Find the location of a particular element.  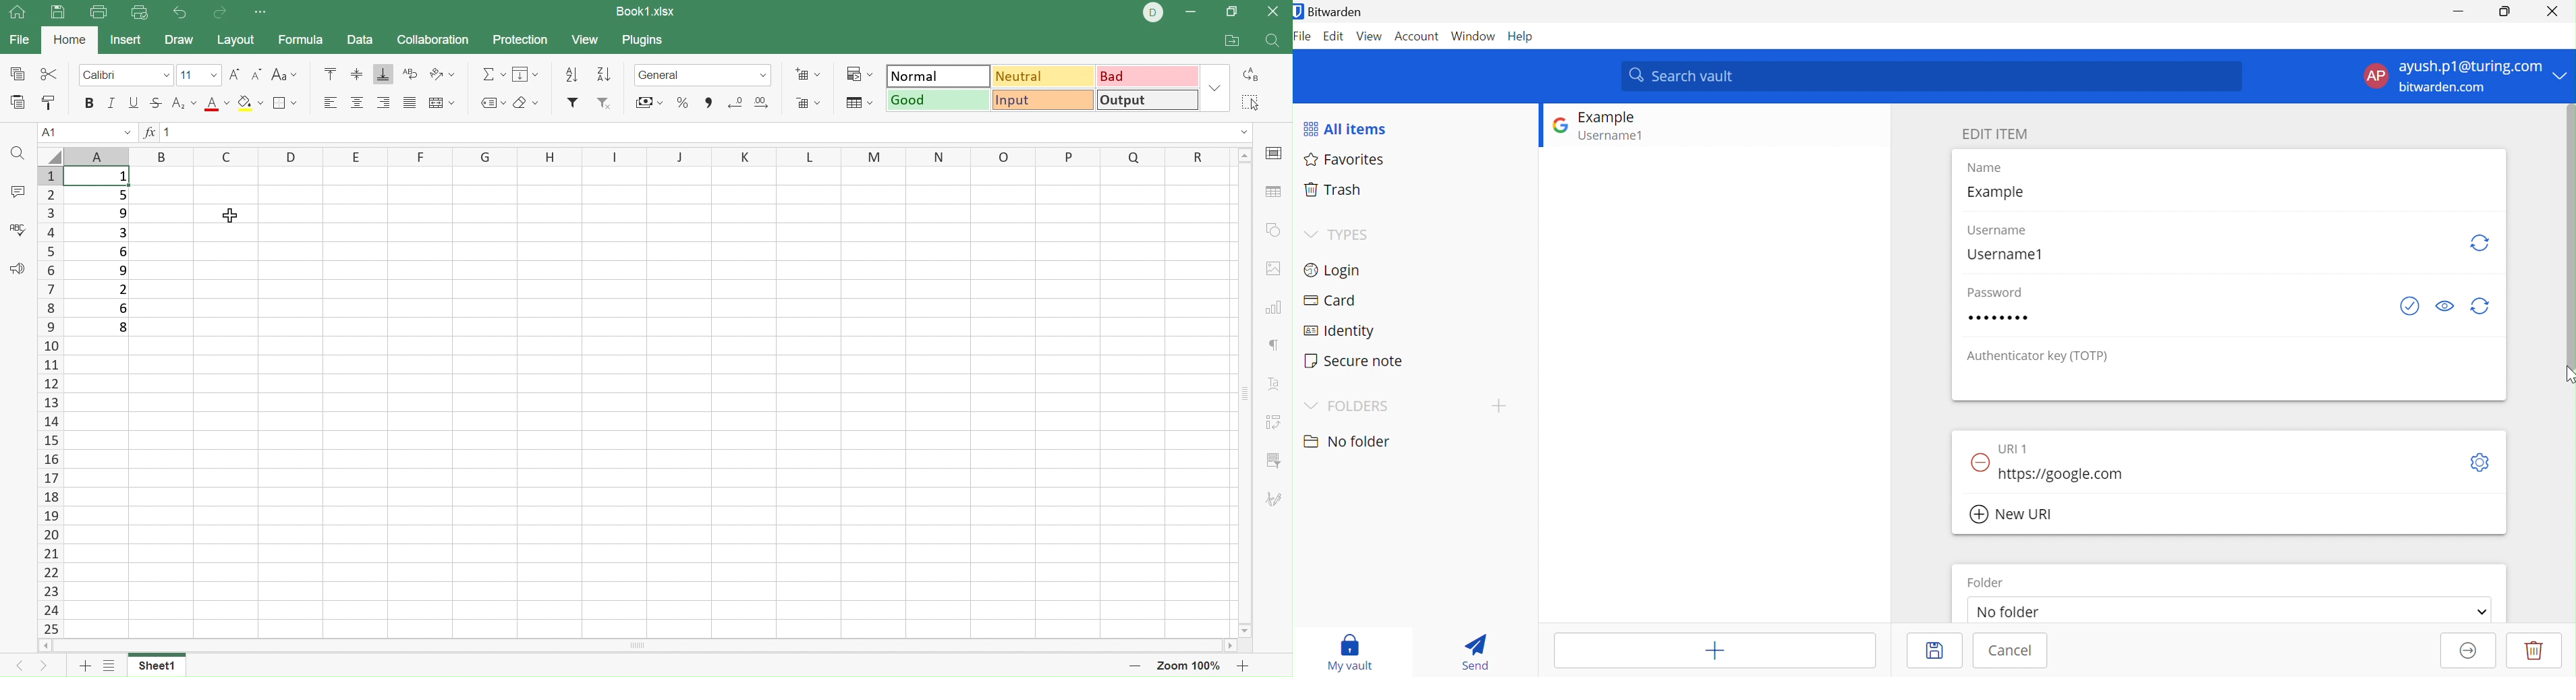

Italic is located at coordinates (111, 102).